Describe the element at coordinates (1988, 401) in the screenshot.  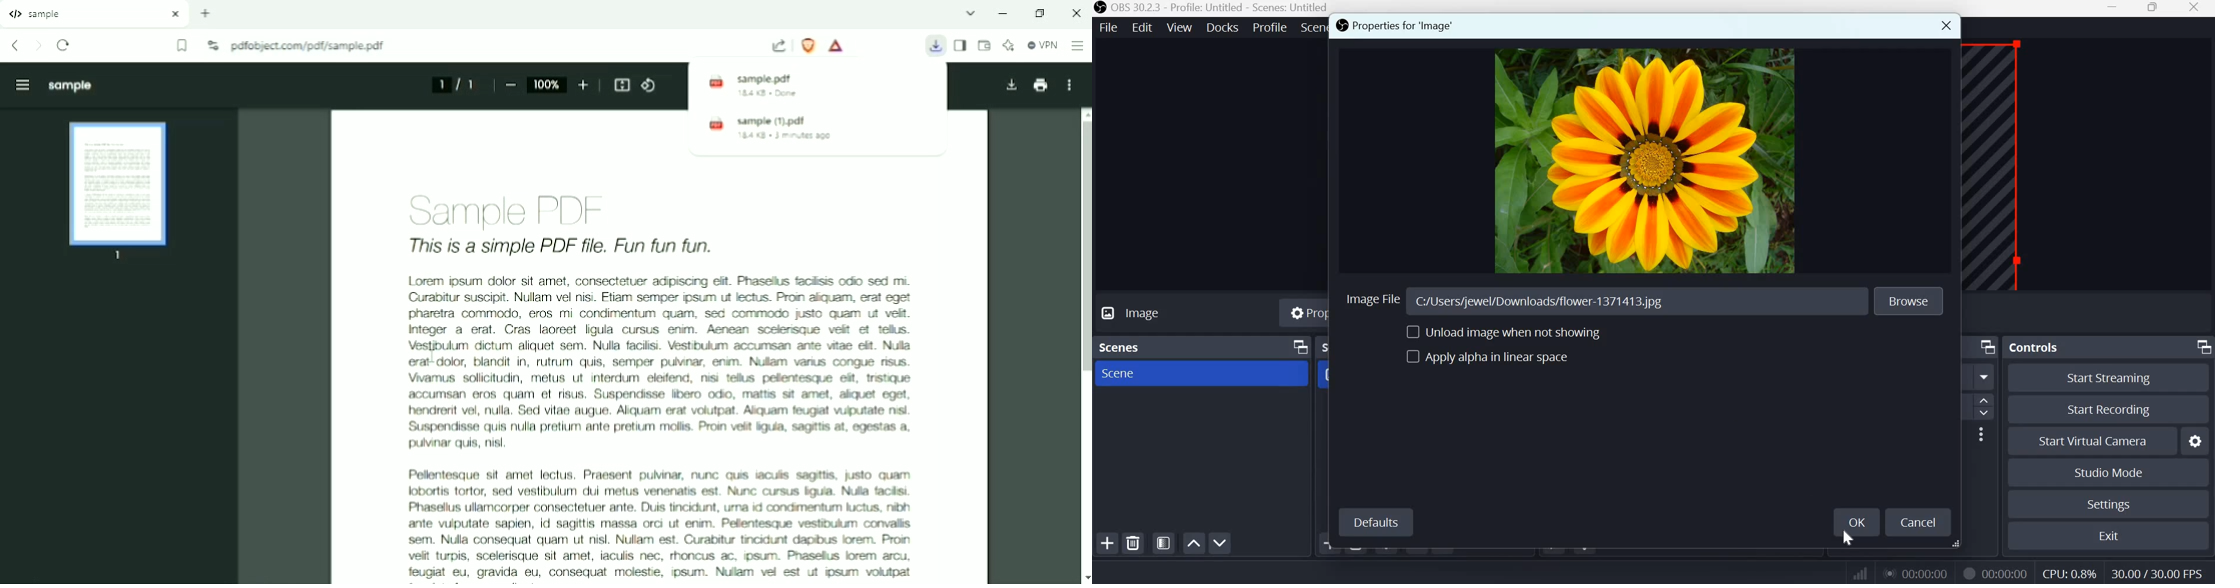
I see `increase` at that location.